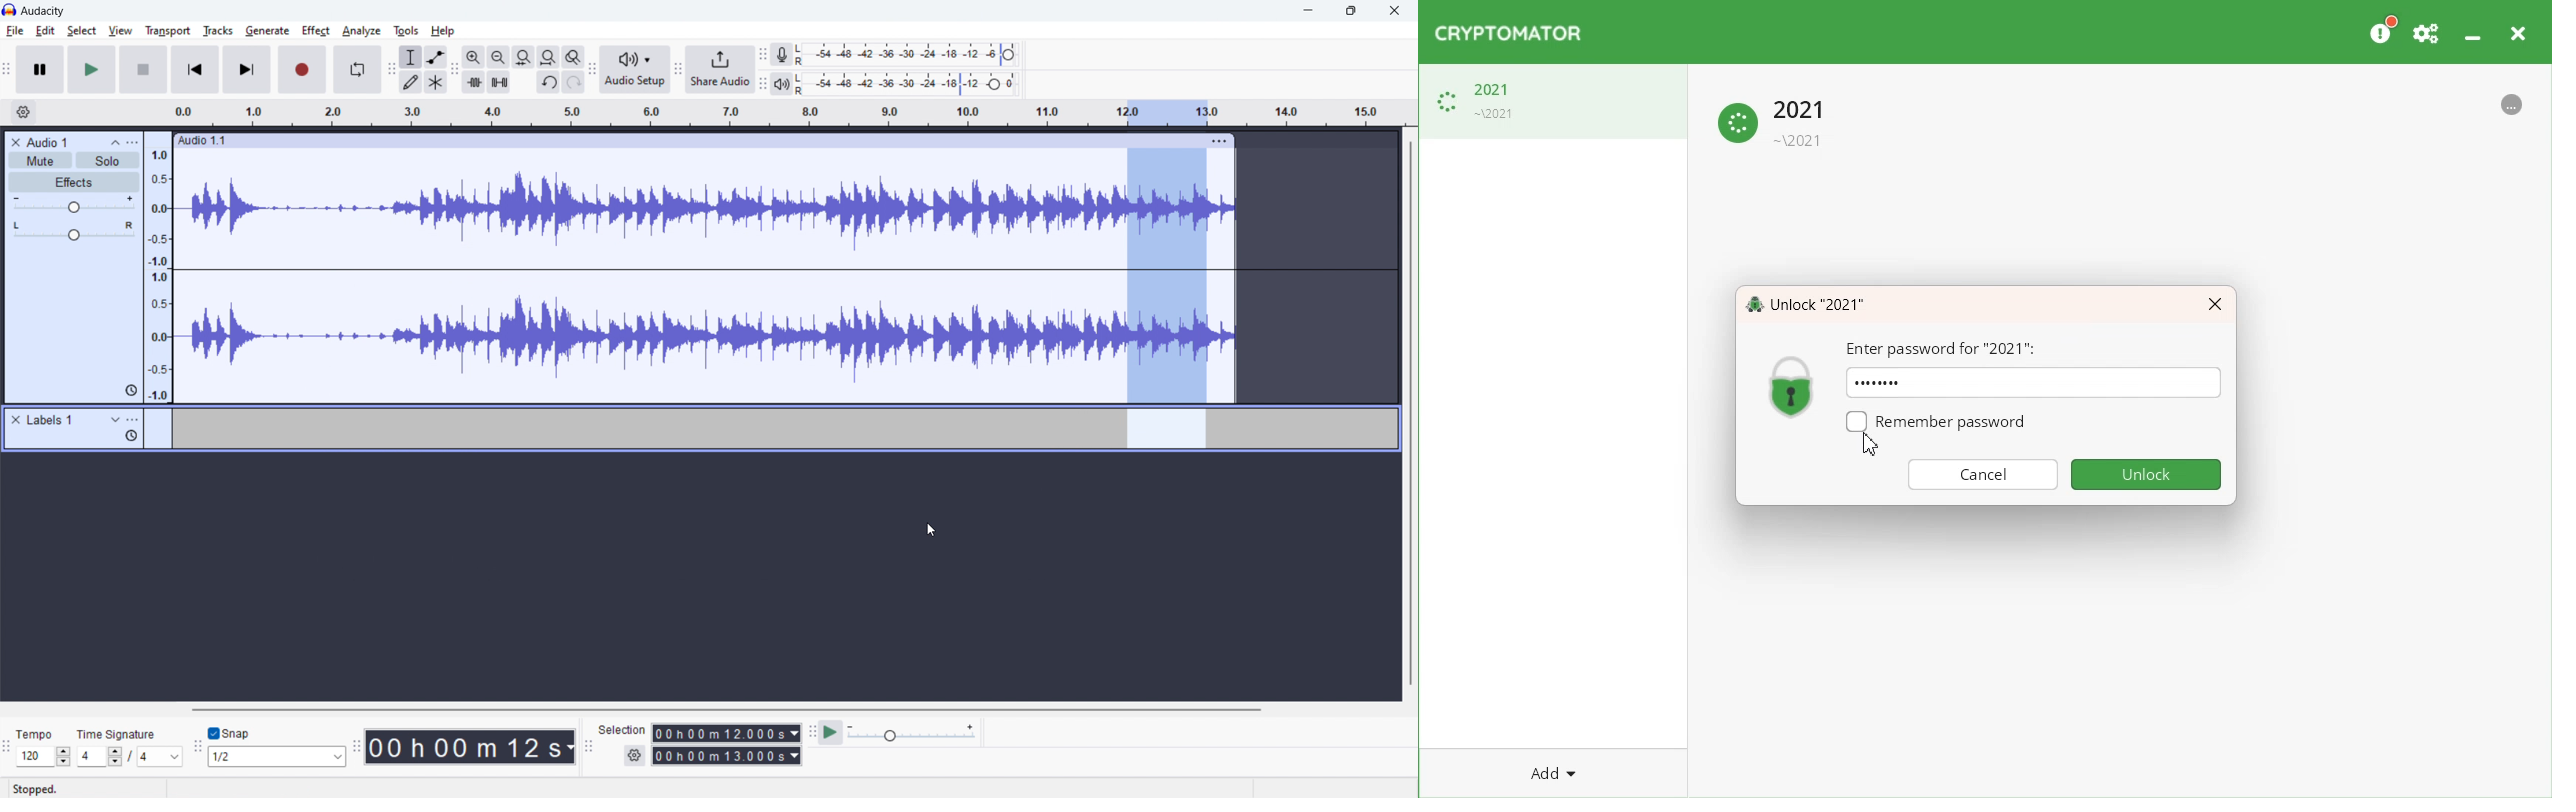 This screenshot has width=2576, height=812. What do you see at coordinates (356, 748) in the screenshot?
I see `time toolbar` at bounding box center [356, 748].